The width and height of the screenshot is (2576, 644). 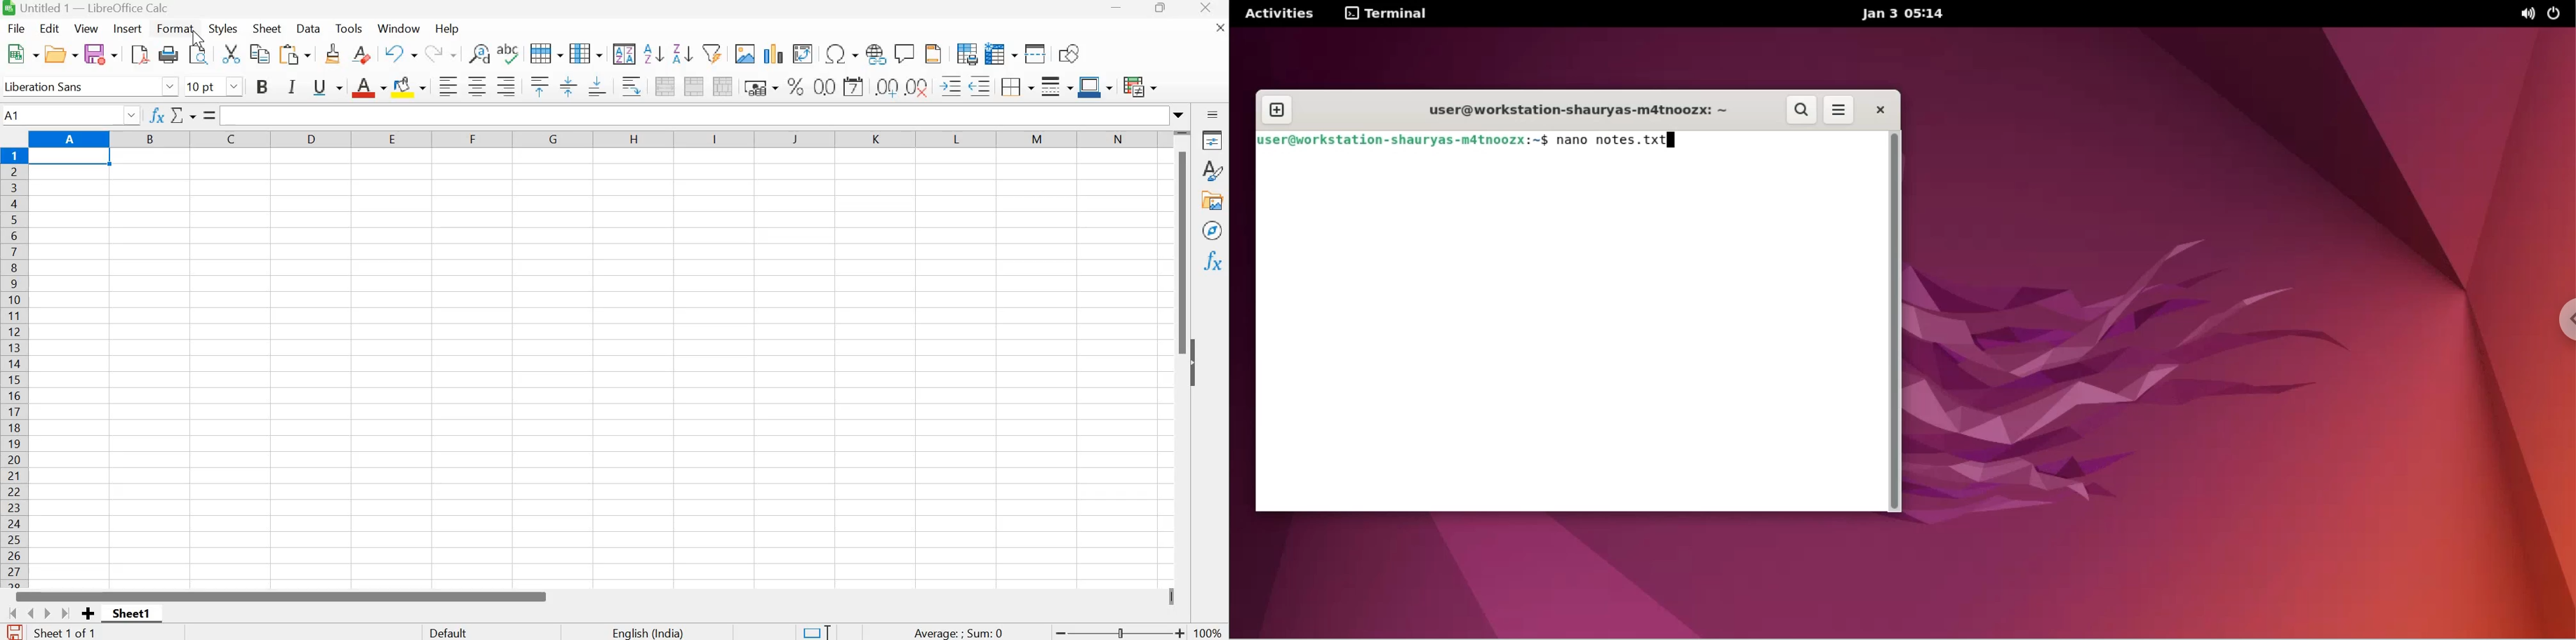 What do you see at coordinates (88, 613) in the screenshot?
I see `Add new sheet` at bounding box center [88, 613].